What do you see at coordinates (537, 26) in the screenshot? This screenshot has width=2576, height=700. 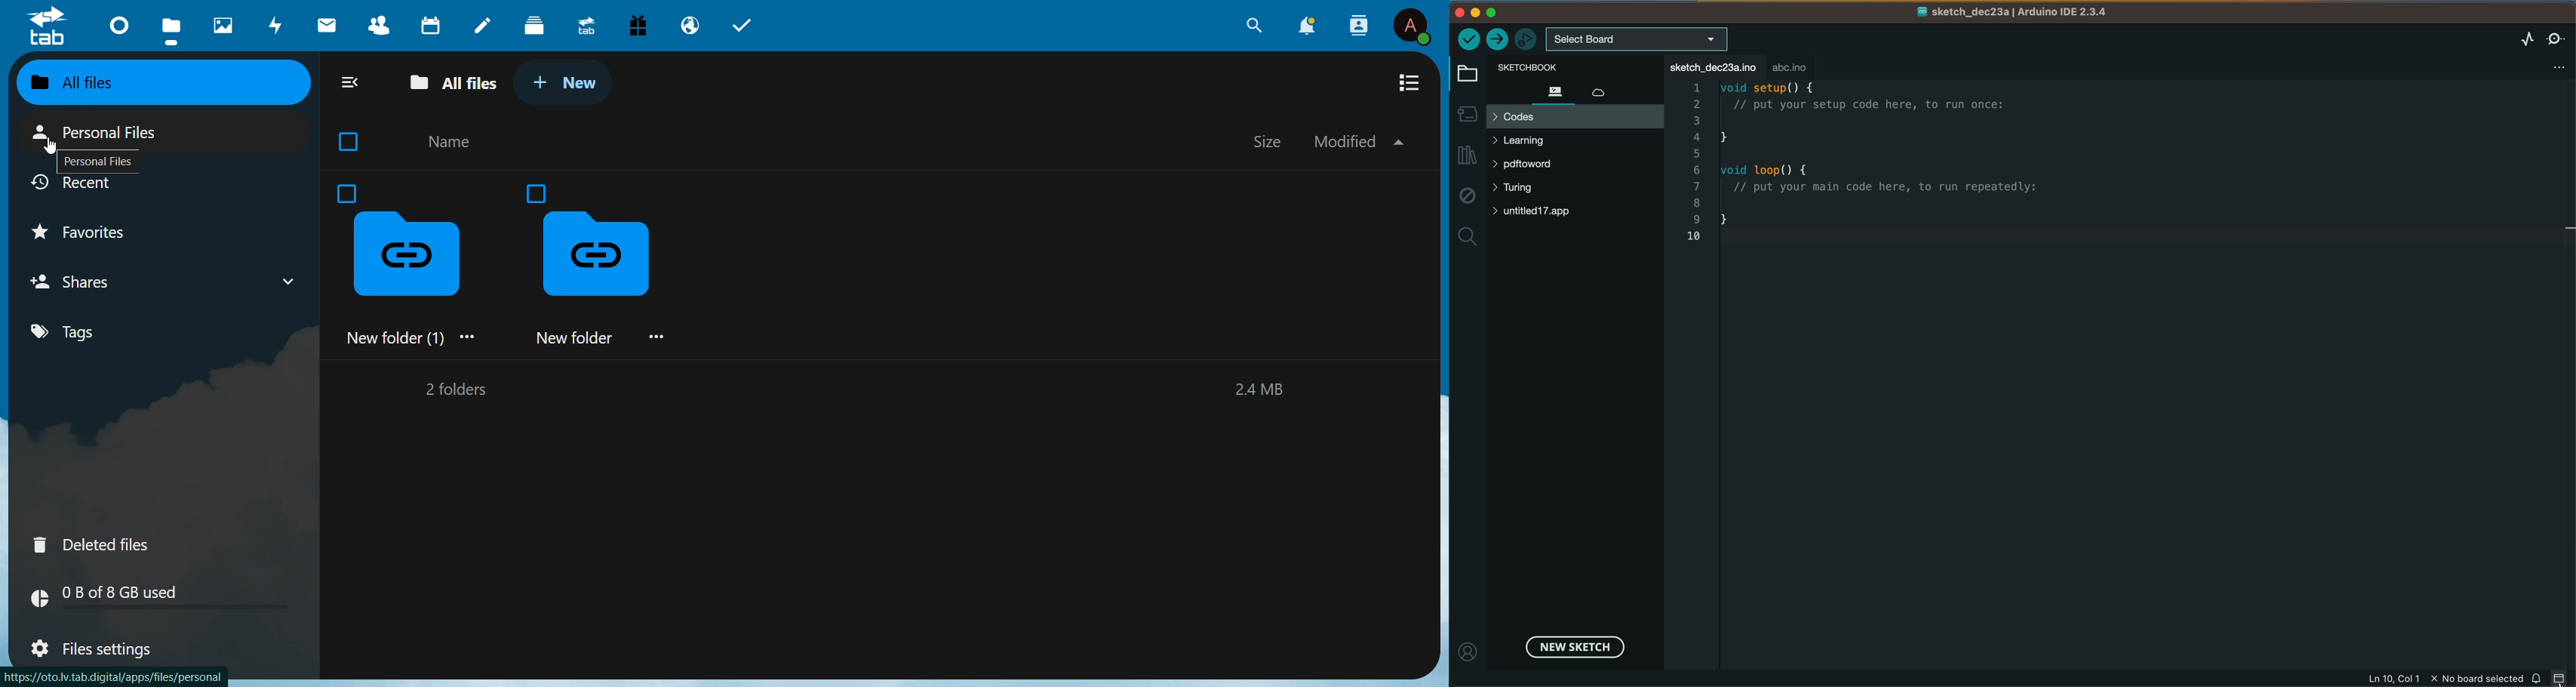 I see `deck` at bounding box center [537, 26].